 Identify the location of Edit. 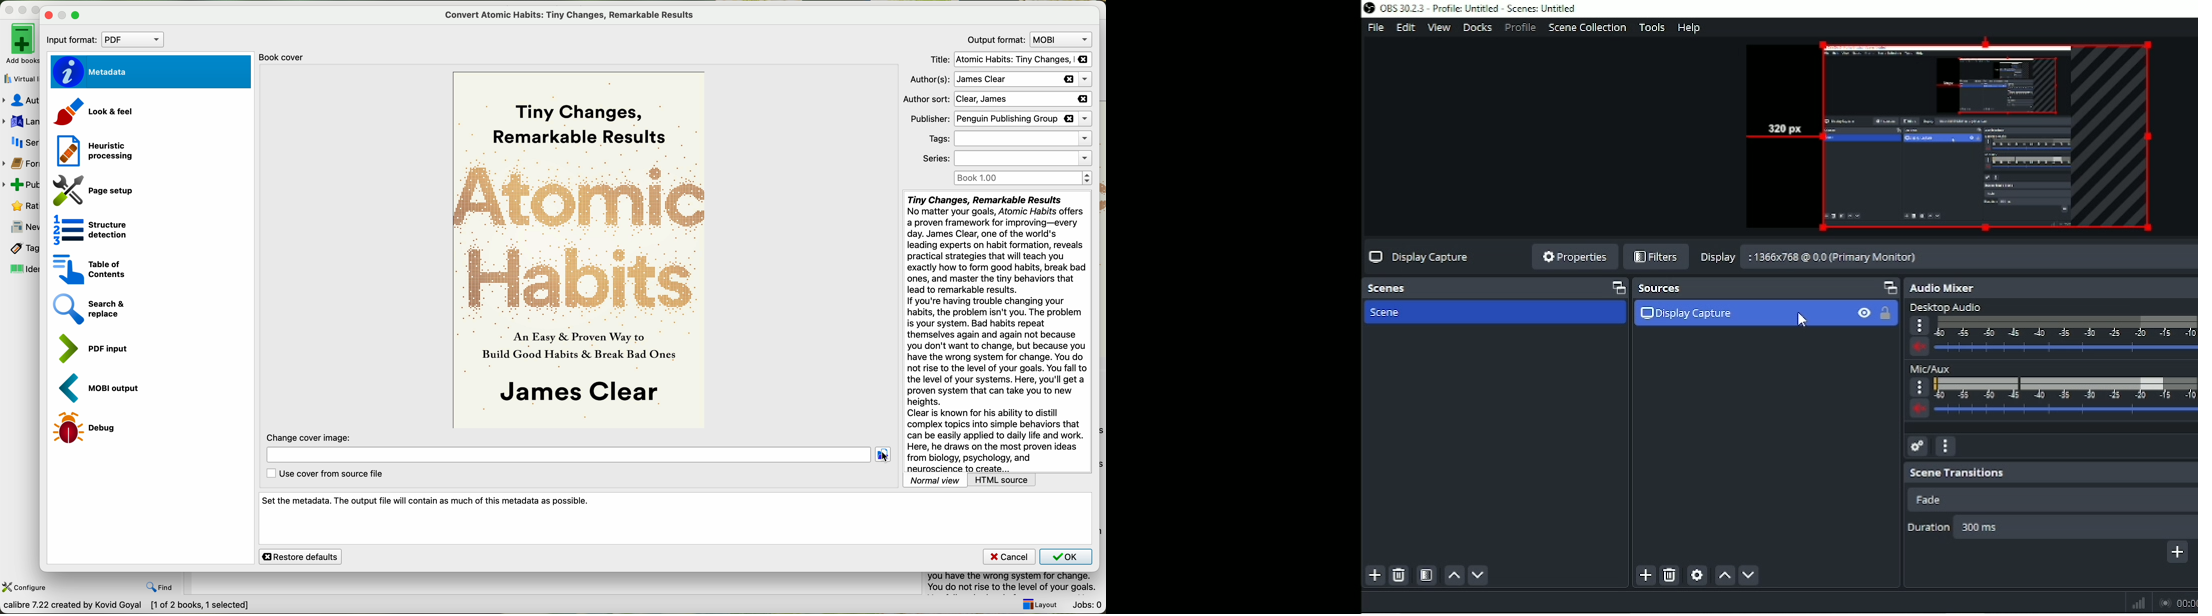
(1406, 28).